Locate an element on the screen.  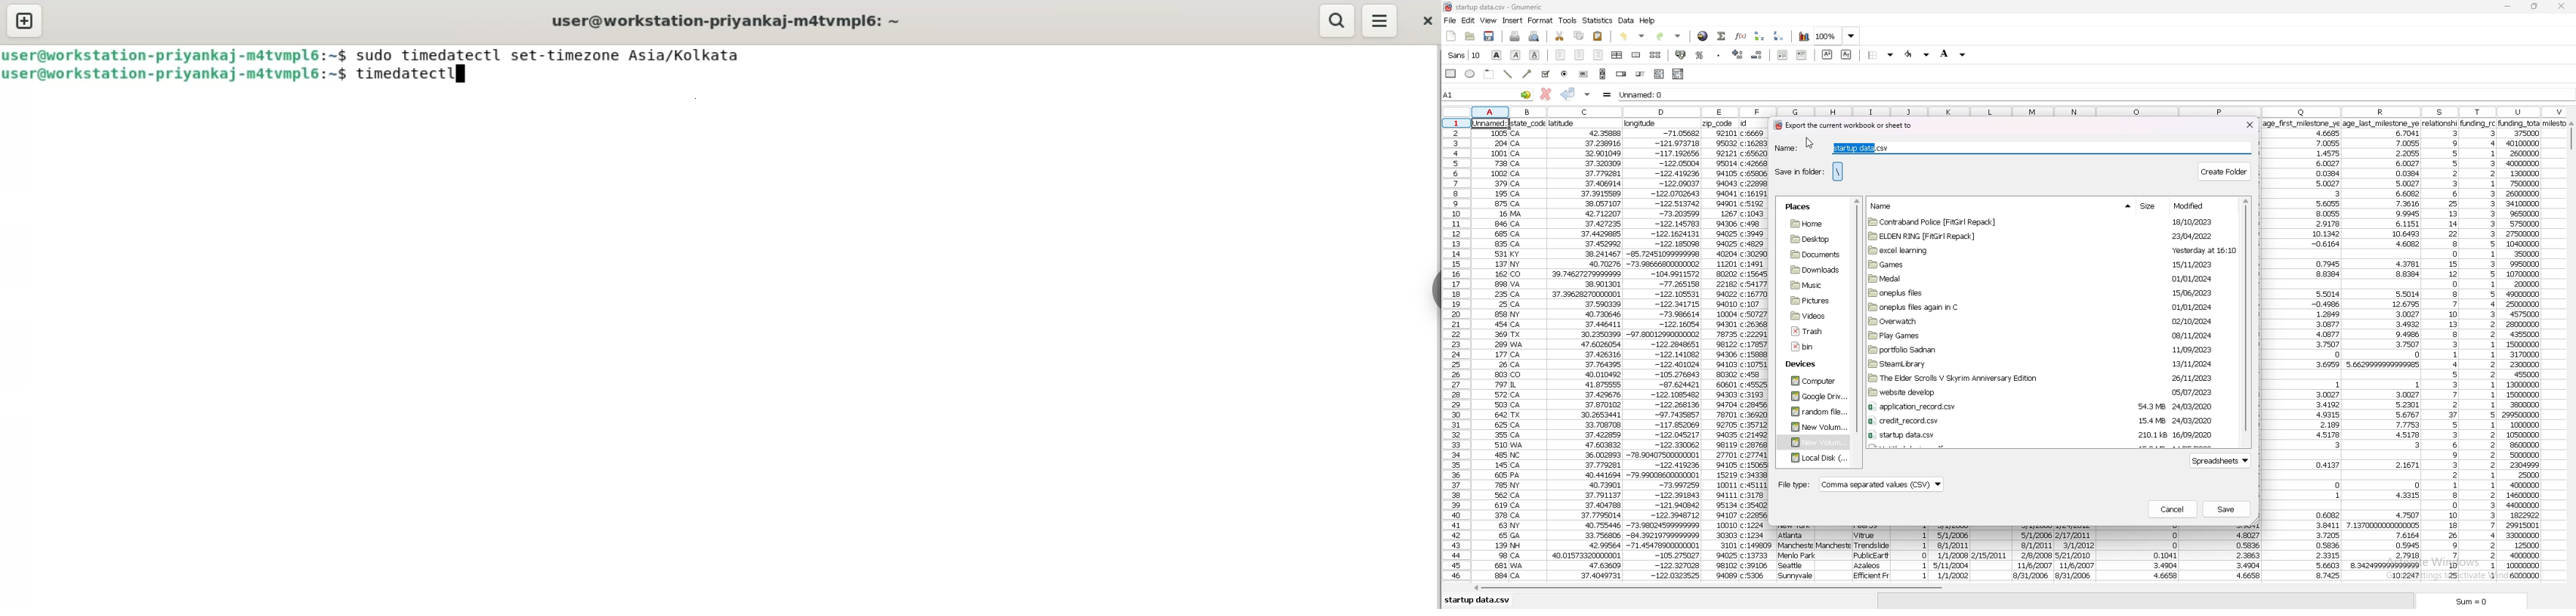
sort ascending is located at coordinates (1759, 36).